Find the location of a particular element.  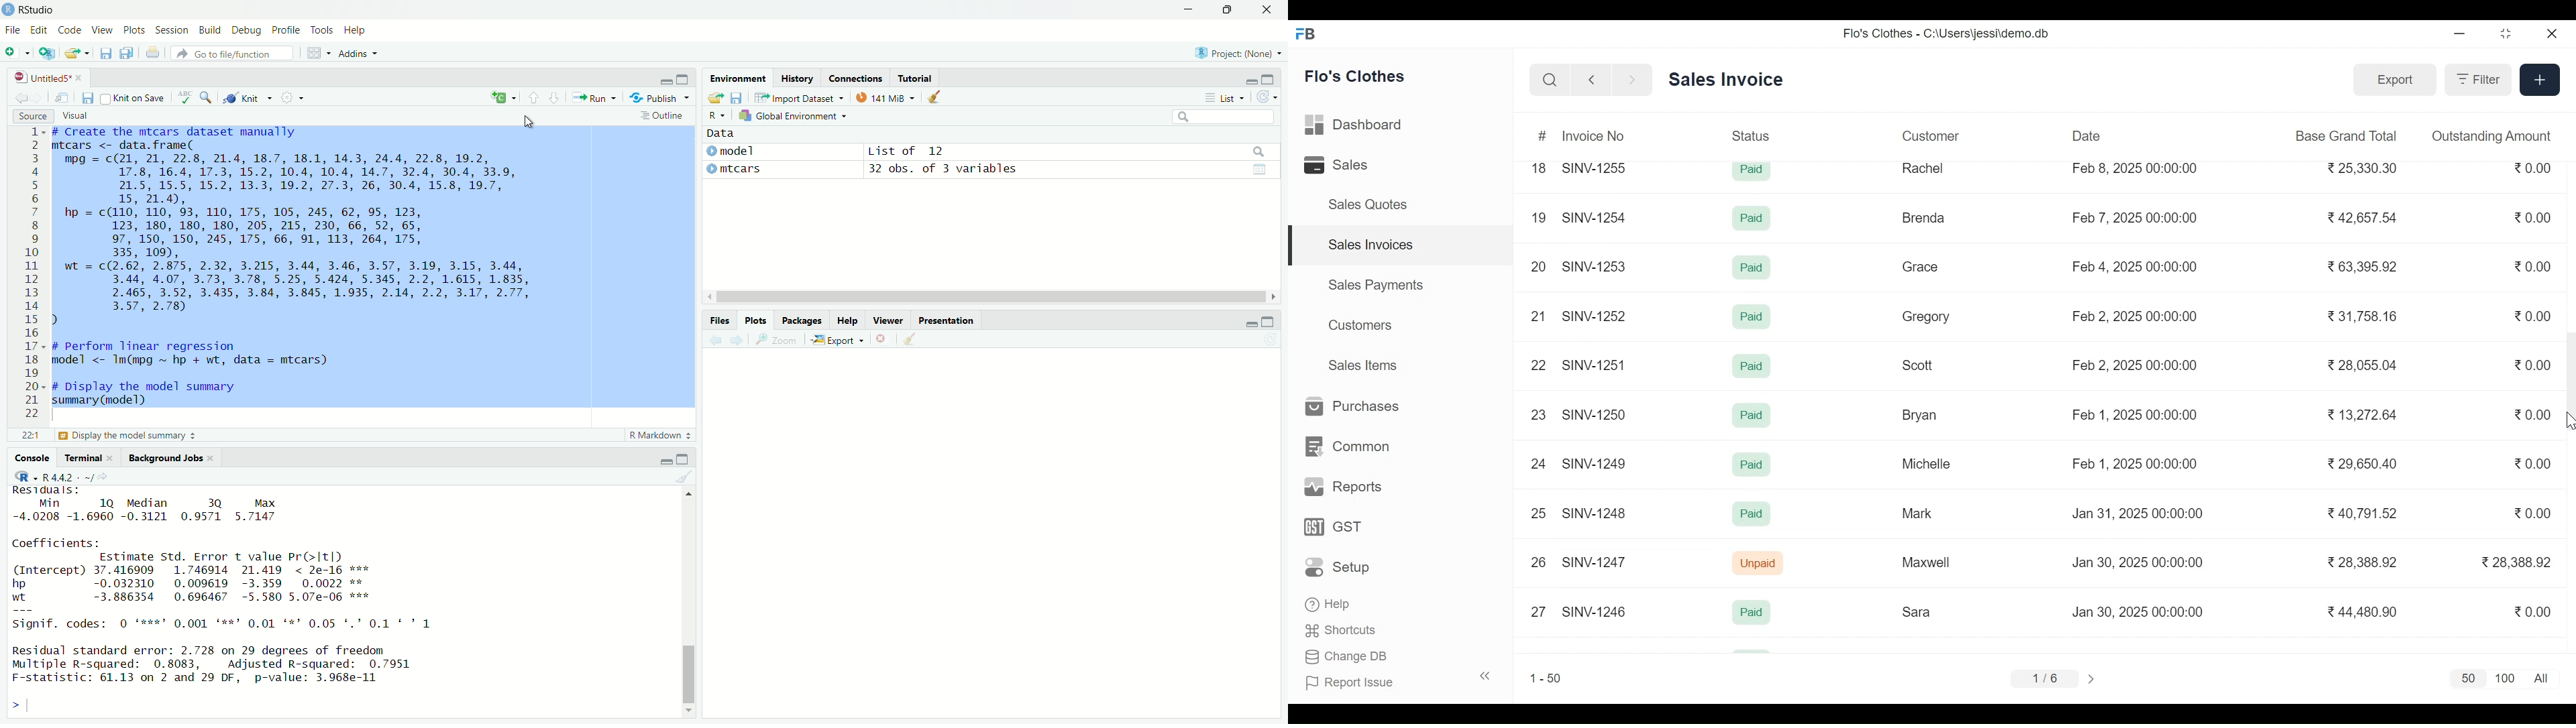

forward is located at coordinates (739, 341).